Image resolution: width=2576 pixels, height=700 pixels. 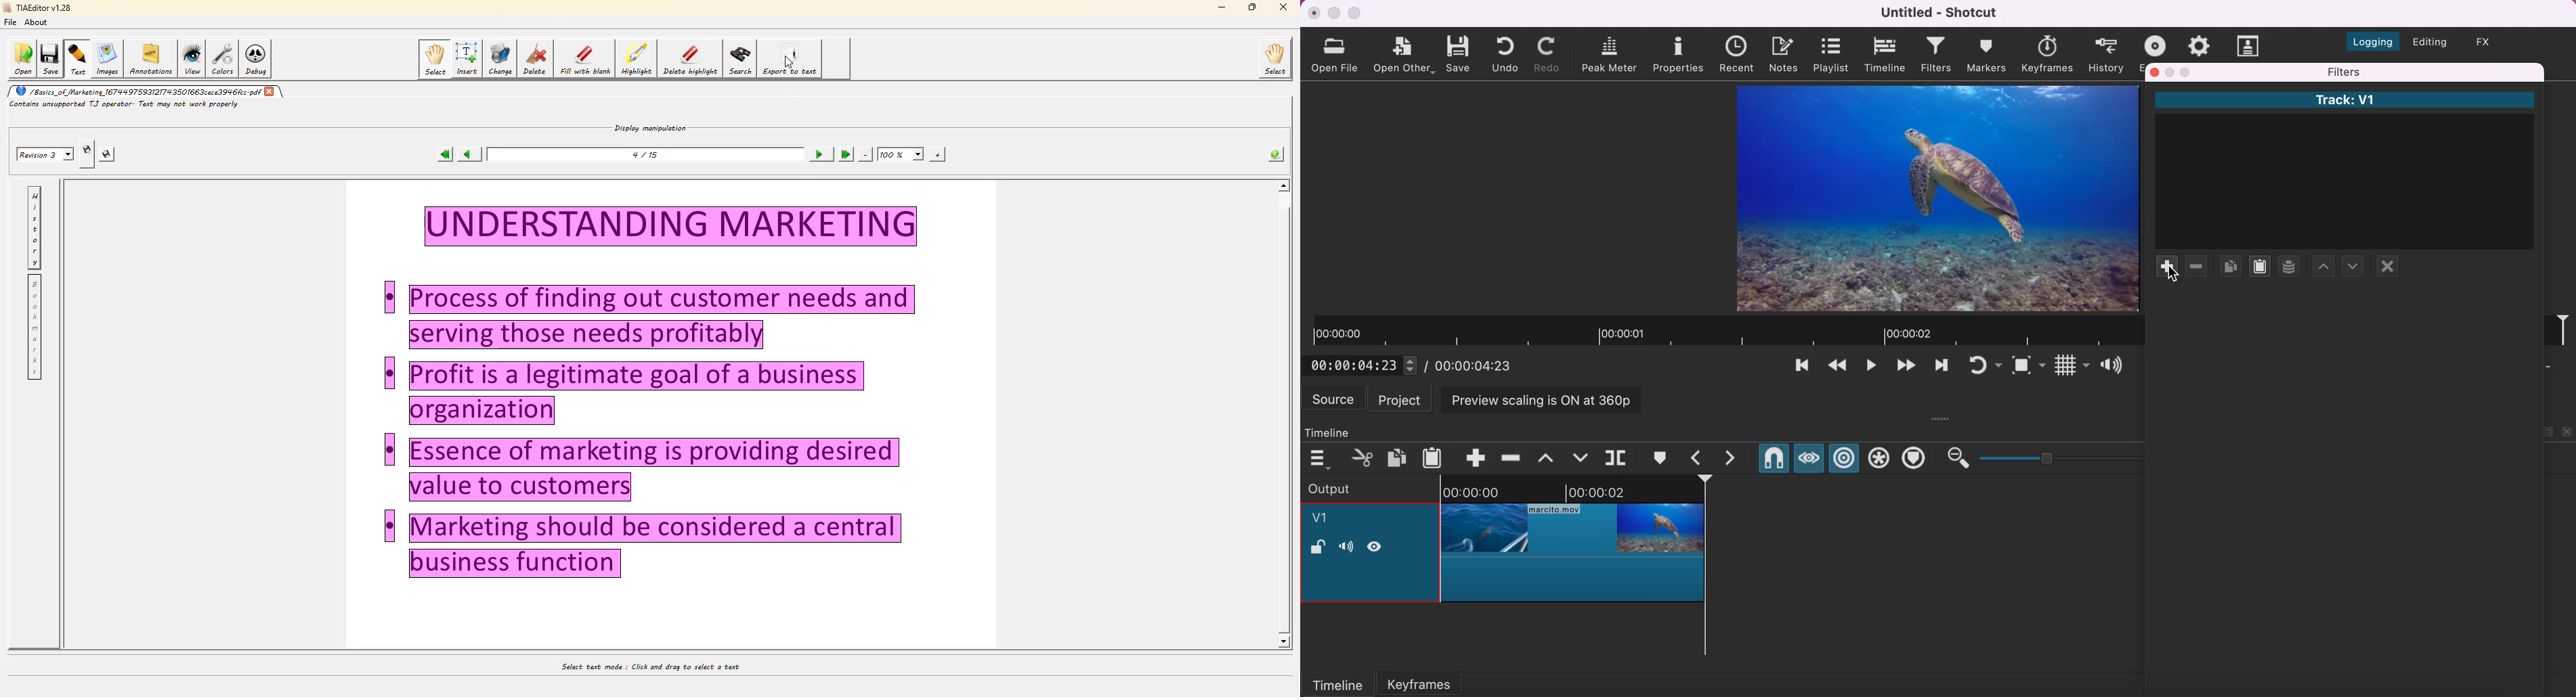 What do you see at coordinates (2323, 266) in the screenshot?
I see `move filter down` at bounding box center [2323, 266].